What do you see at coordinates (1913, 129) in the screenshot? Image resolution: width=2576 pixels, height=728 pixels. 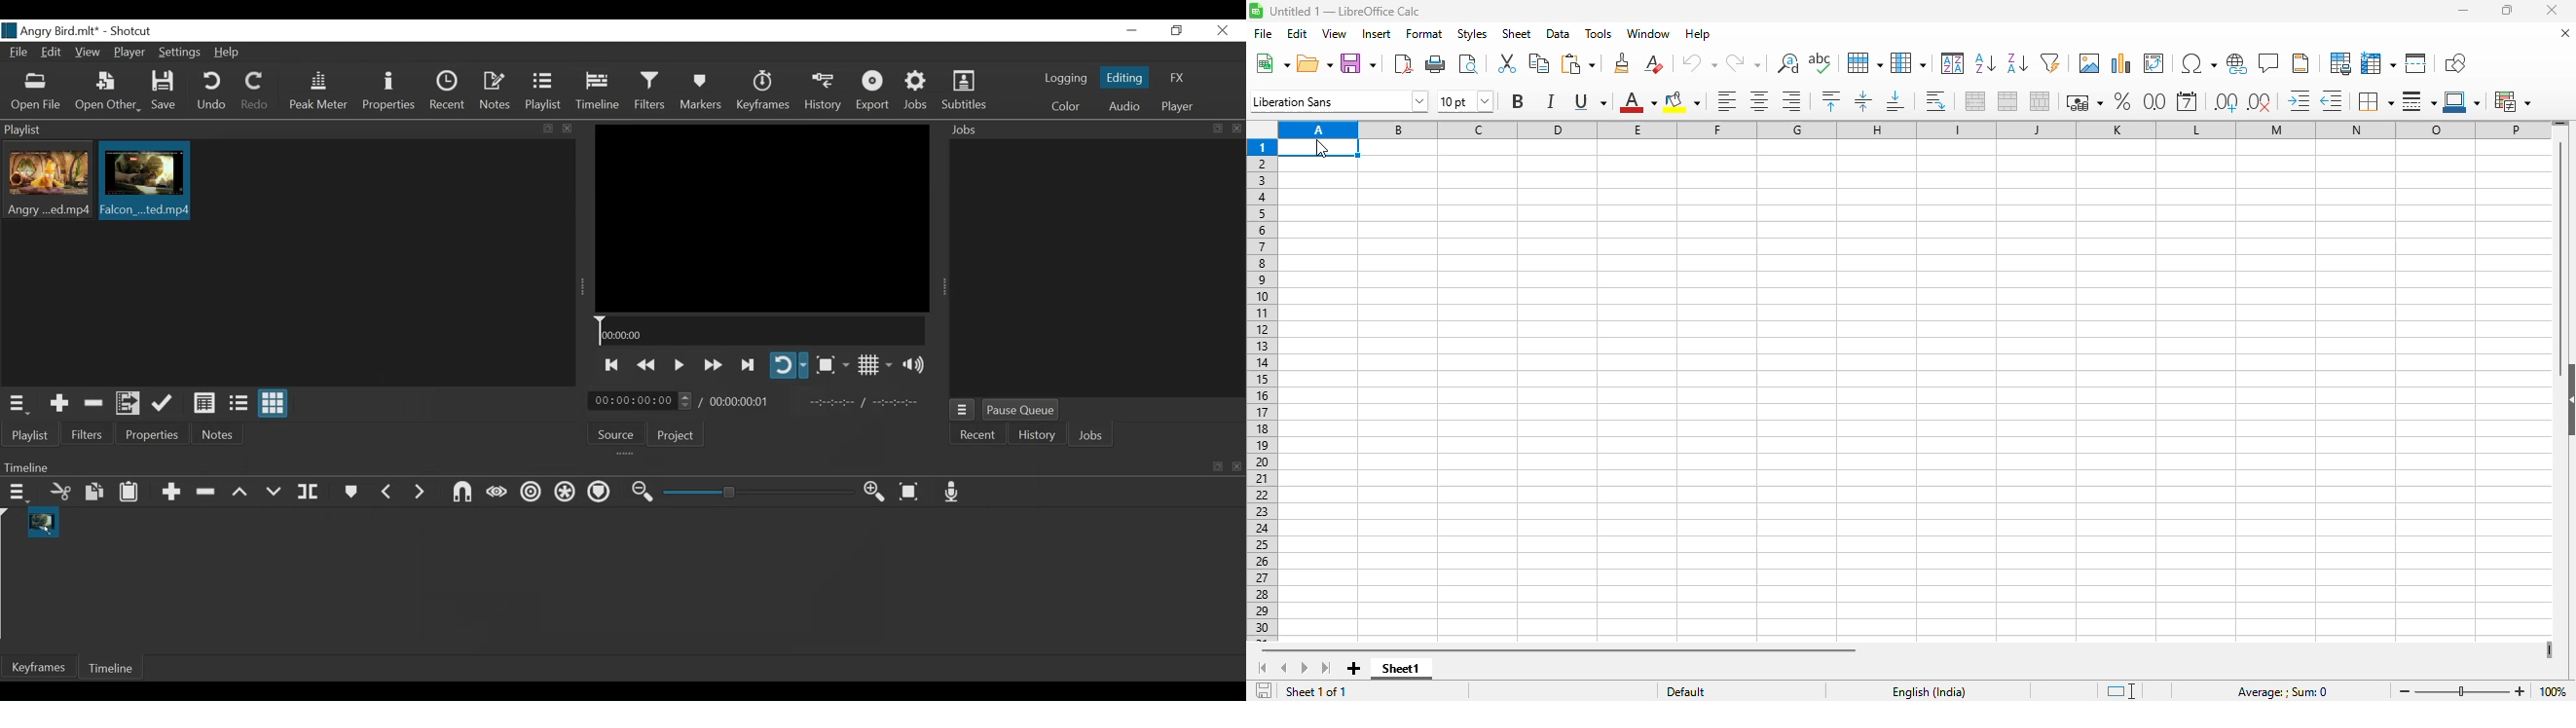 I see `columns` at bounding box center [1913, 129].